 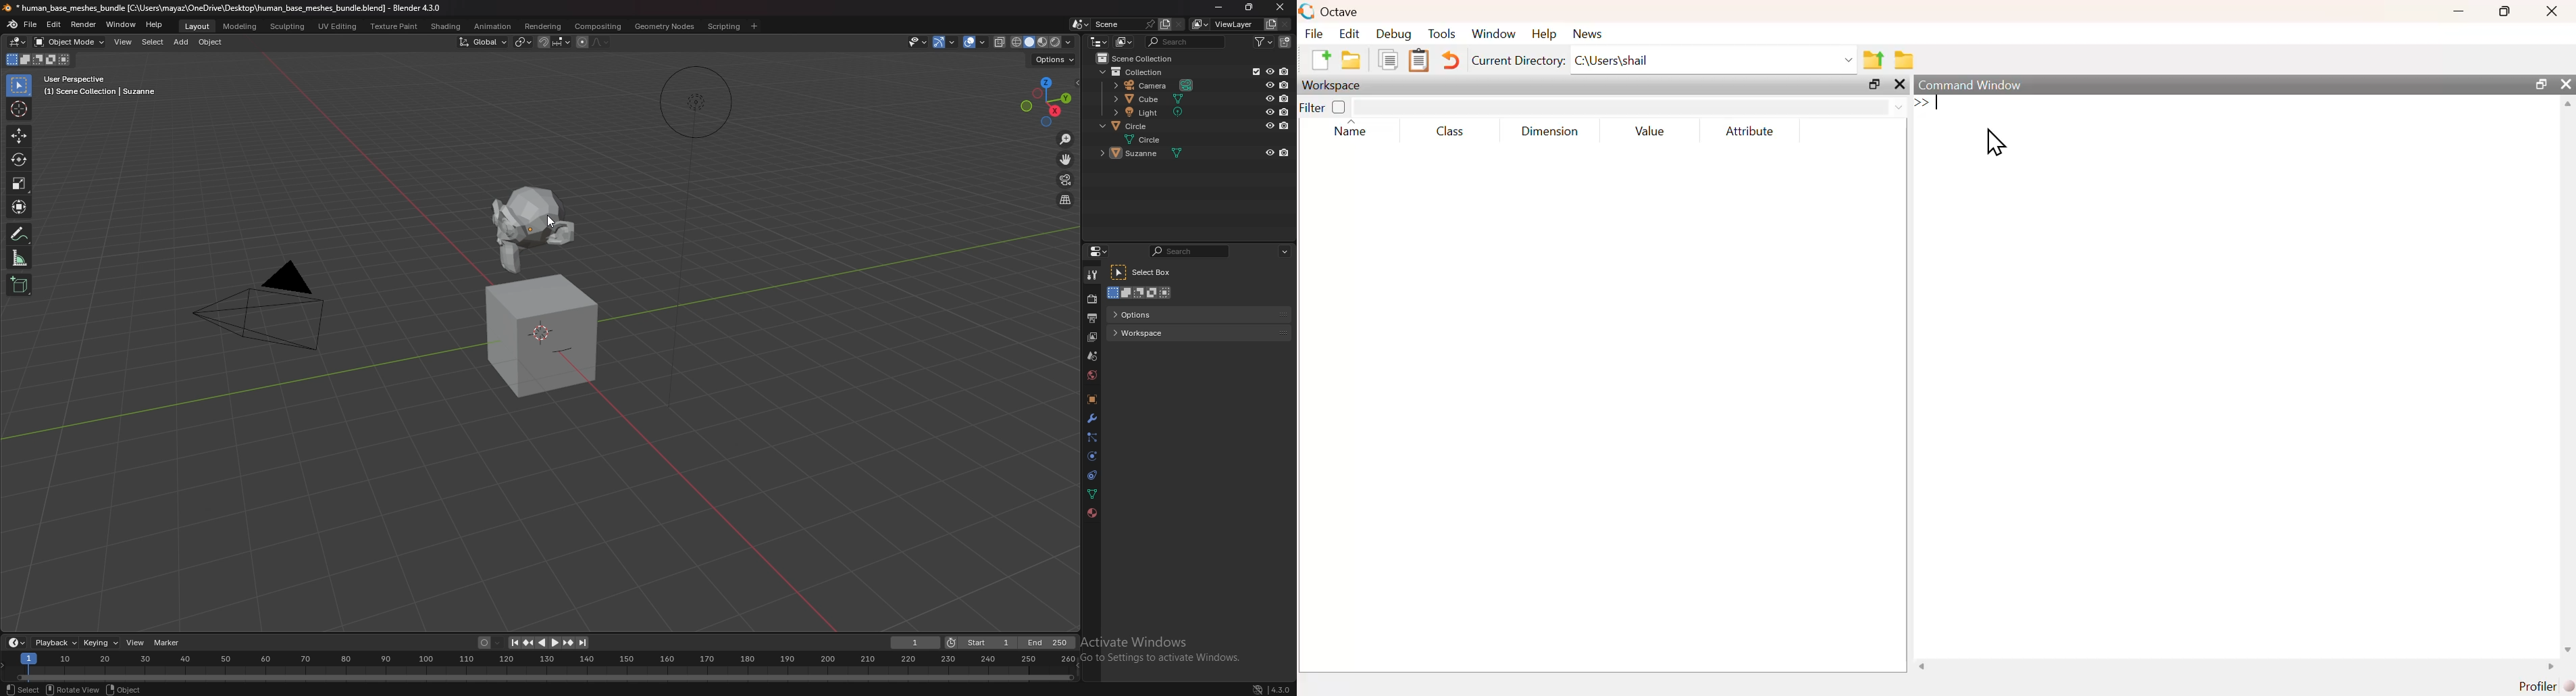 I want to click on particles, so click(x=1093, y=438).